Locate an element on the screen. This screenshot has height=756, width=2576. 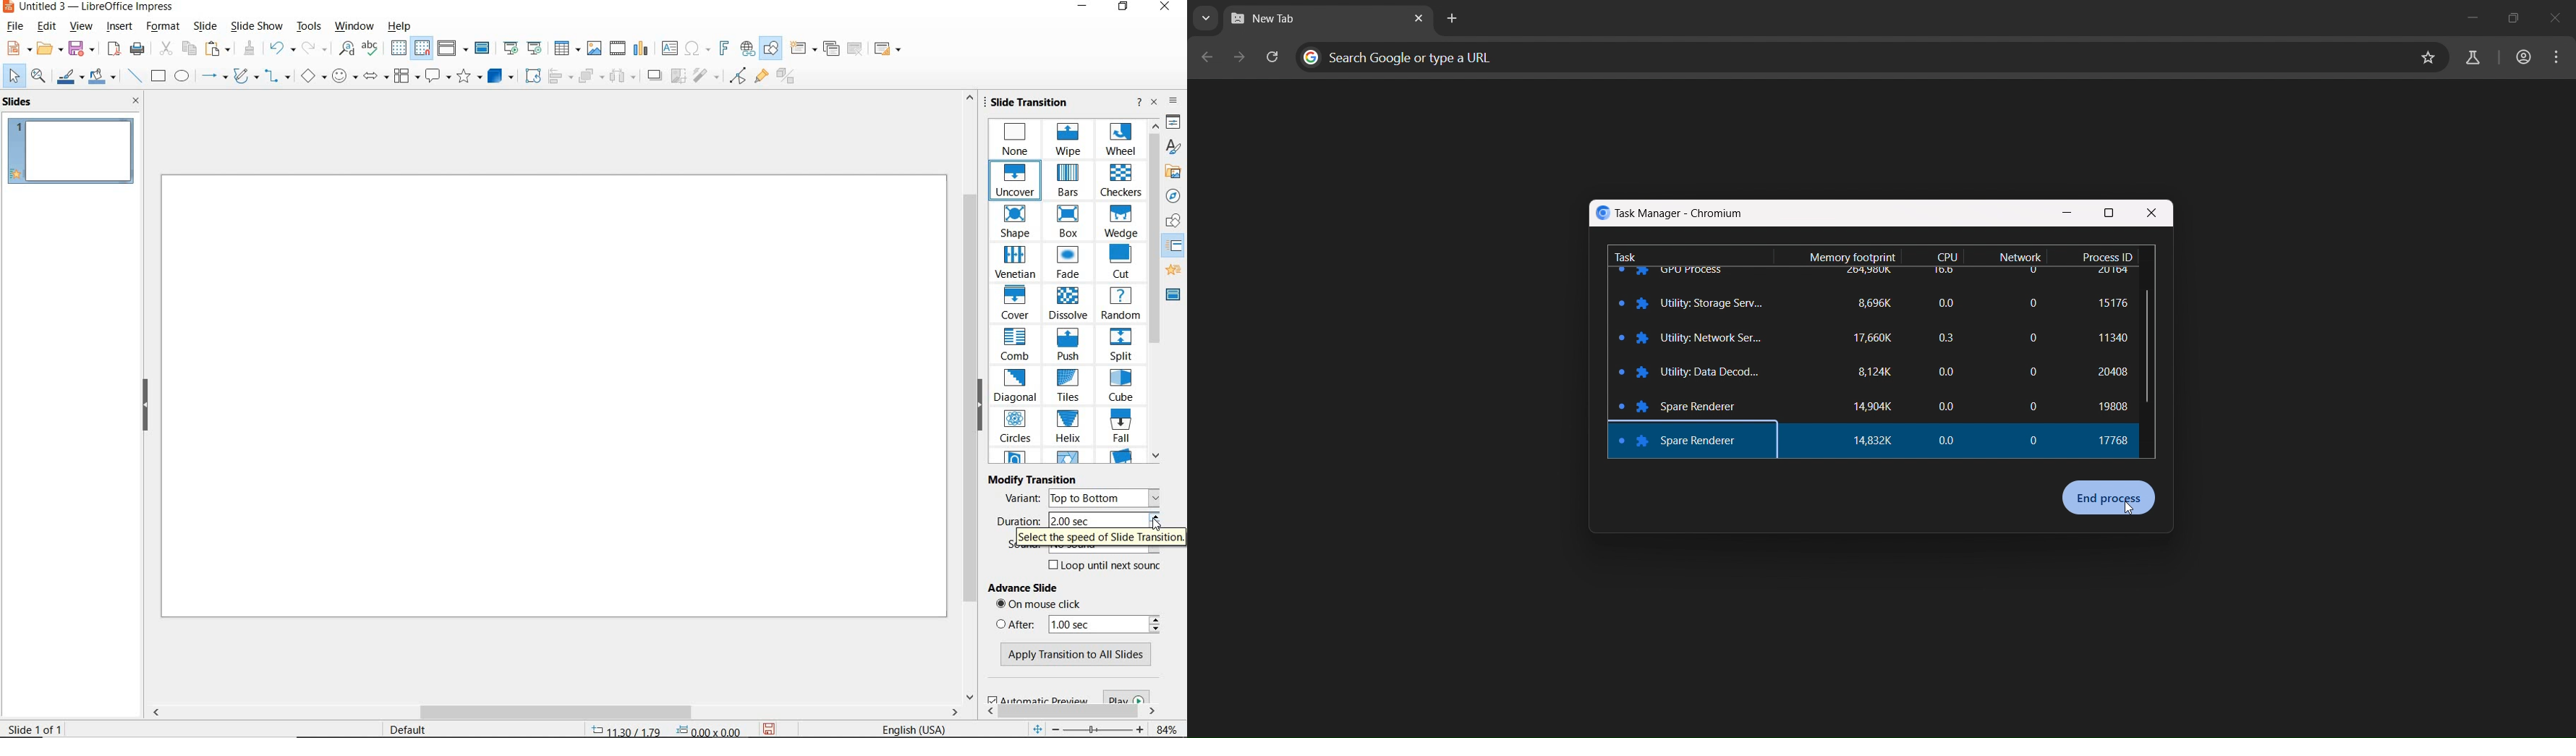
ROTATE is located at coordinates (531, 76).